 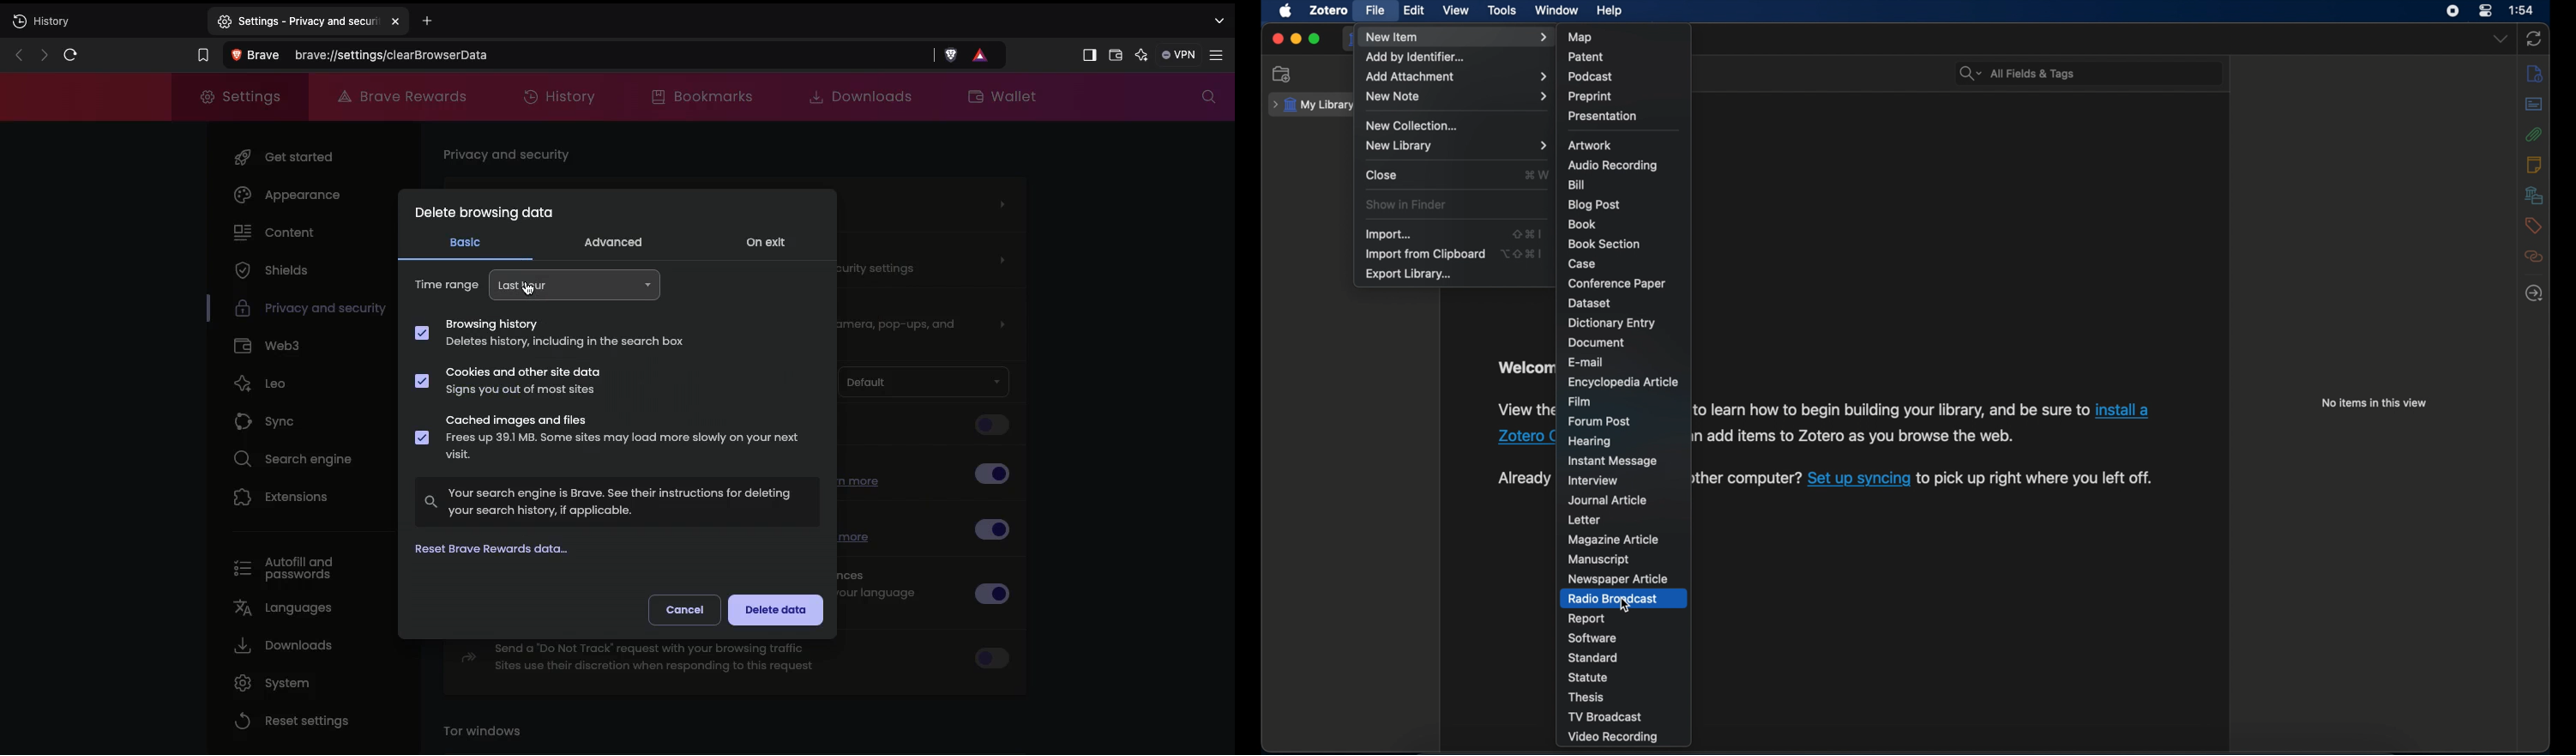 I want to click on Languages, so click(x=286, y=610).